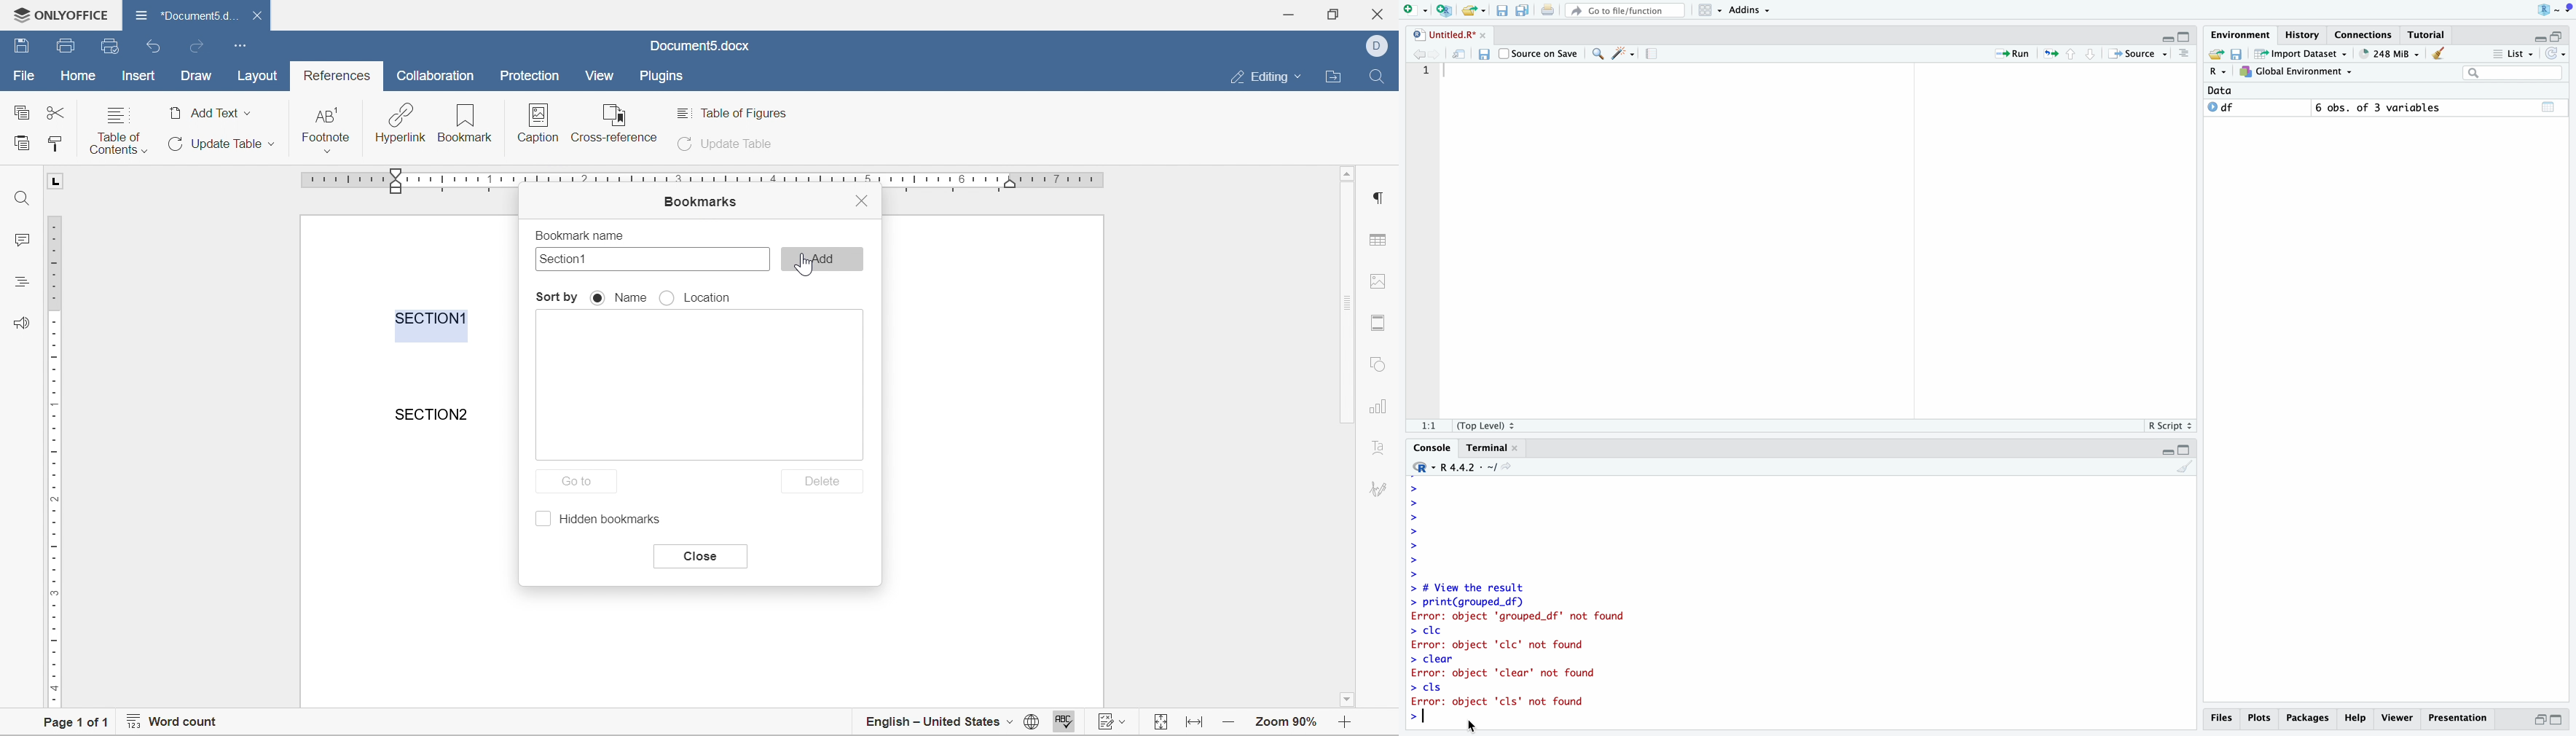 The height and width of the screenshot is (756, 2576). Describe the element at coordinates (2423, 35) in the screenshot. I see `Tutorial` at that location.